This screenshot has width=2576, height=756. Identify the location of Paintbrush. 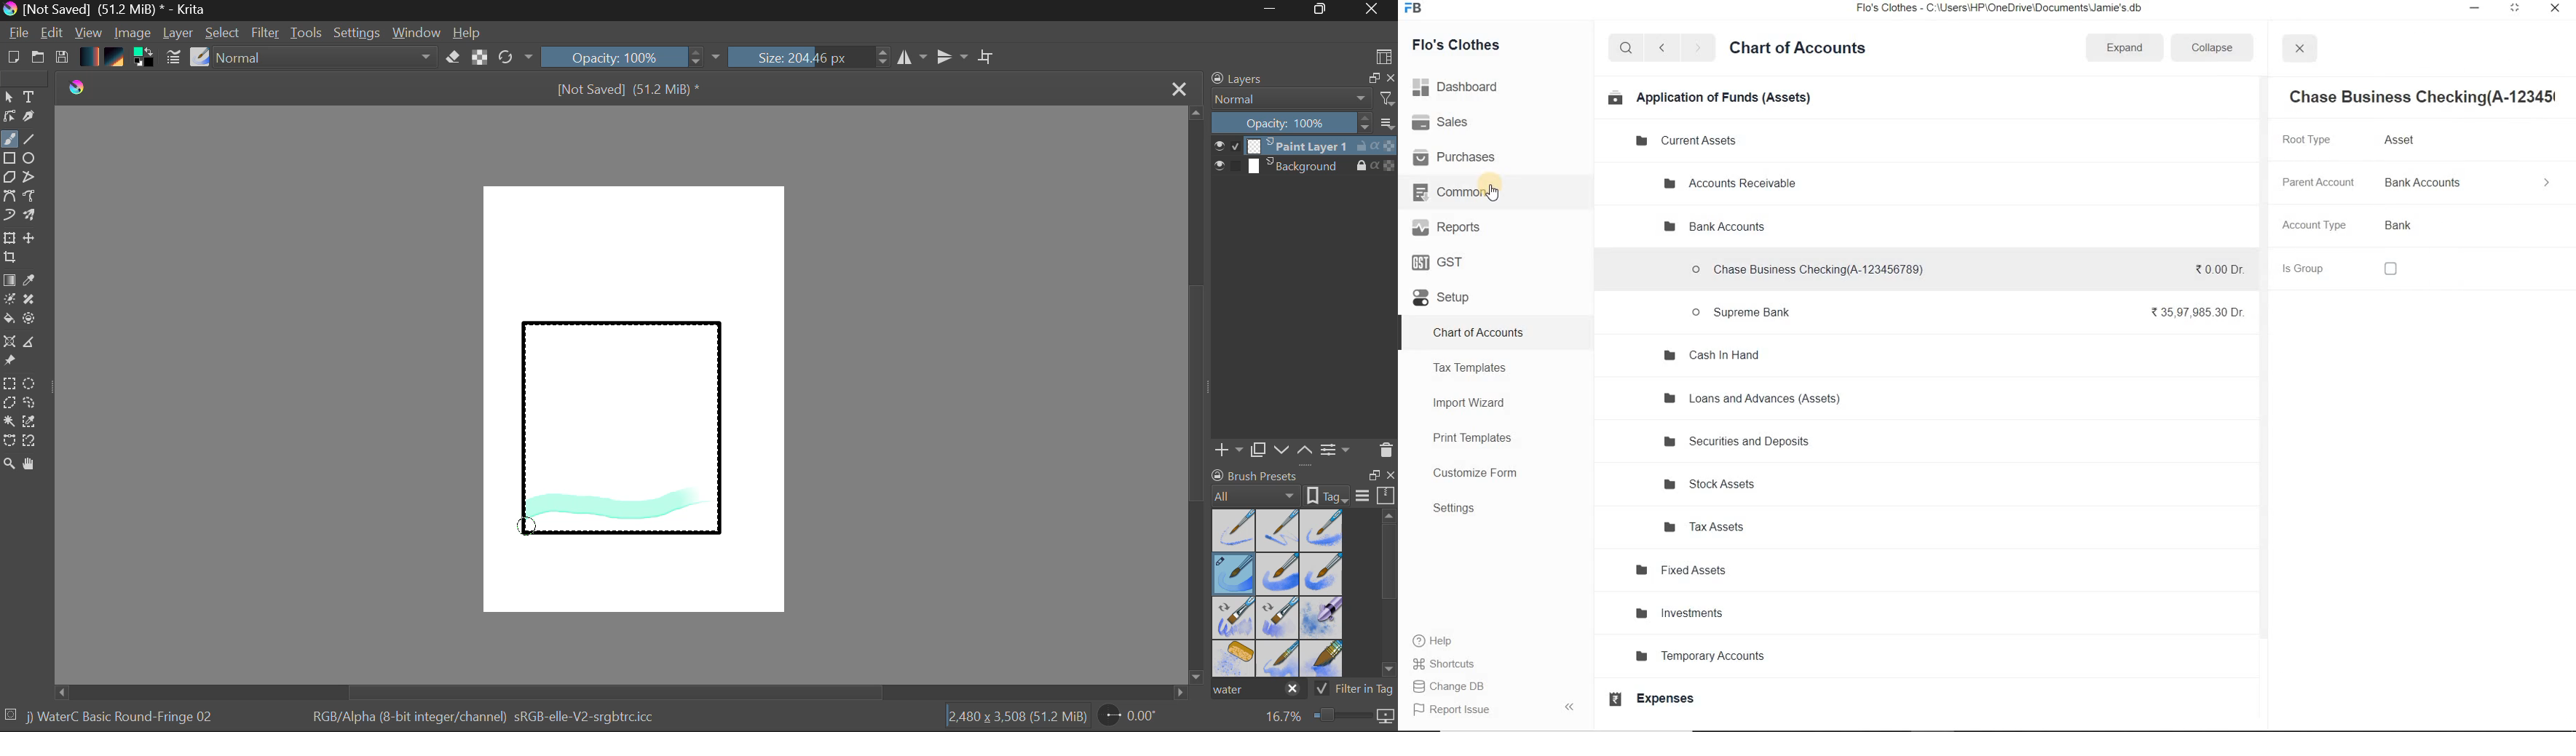
(9, 140).